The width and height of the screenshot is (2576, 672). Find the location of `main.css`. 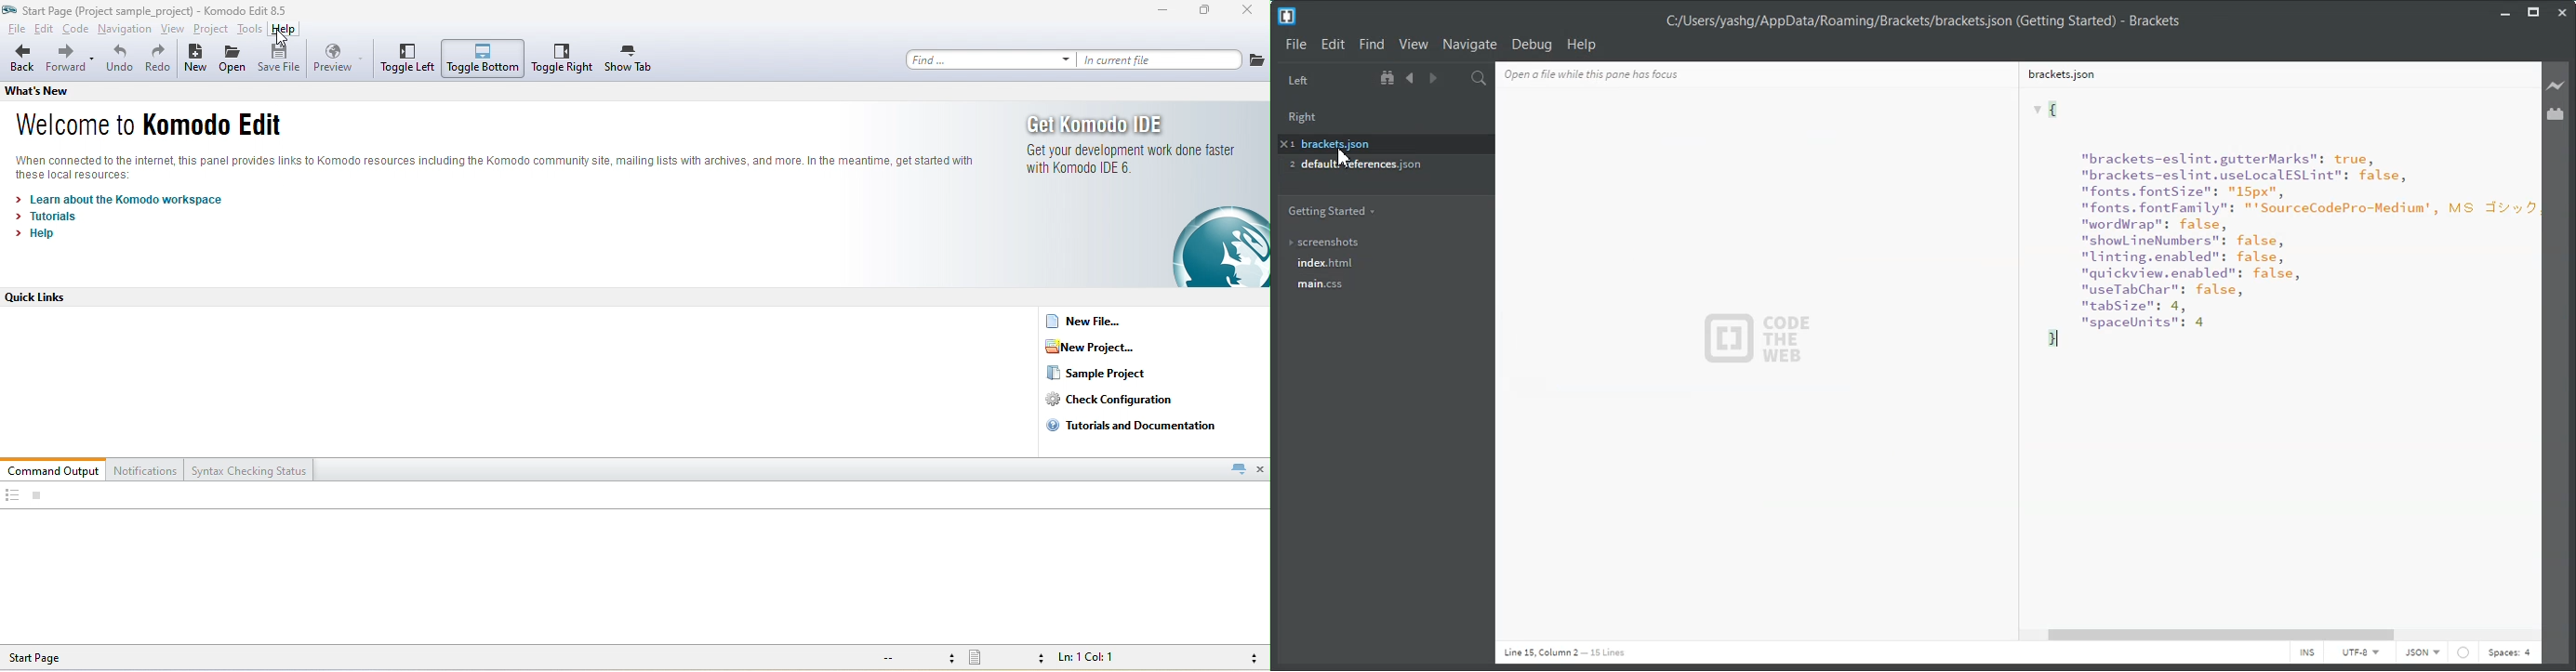

main.css is located at coordinates (1380, 289).